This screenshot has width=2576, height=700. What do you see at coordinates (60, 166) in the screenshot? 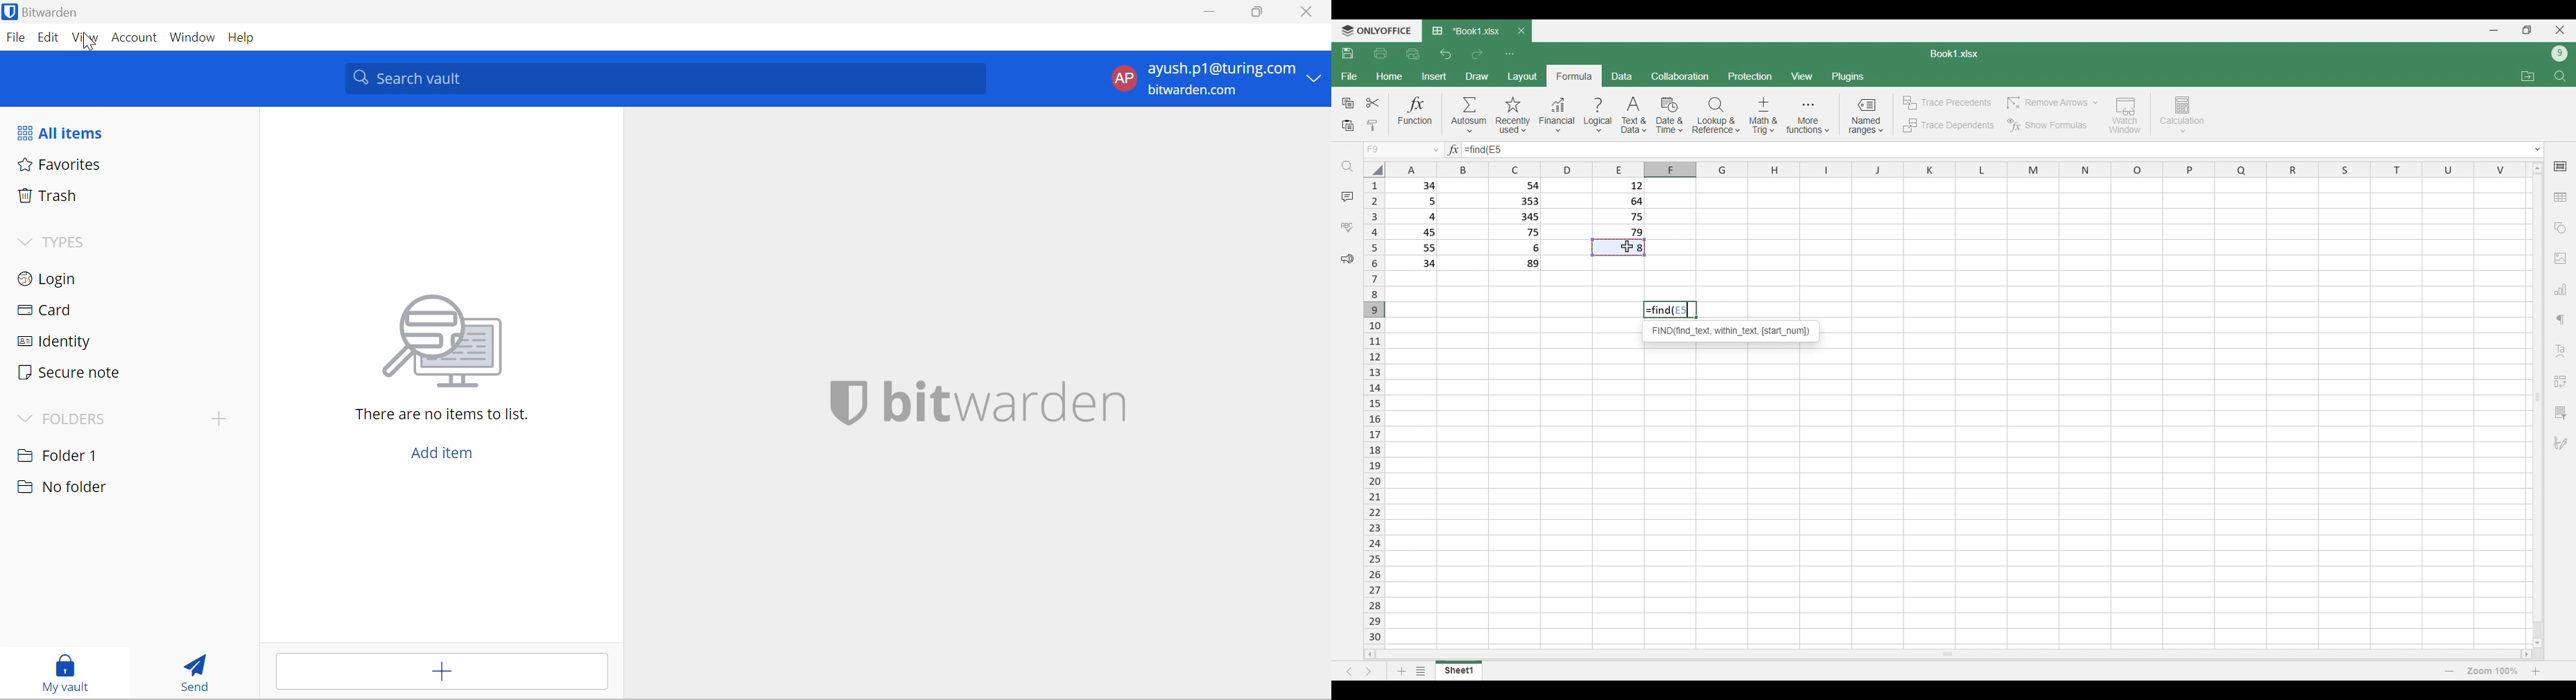
I see `Favorites` at bounding box center [60, 166].